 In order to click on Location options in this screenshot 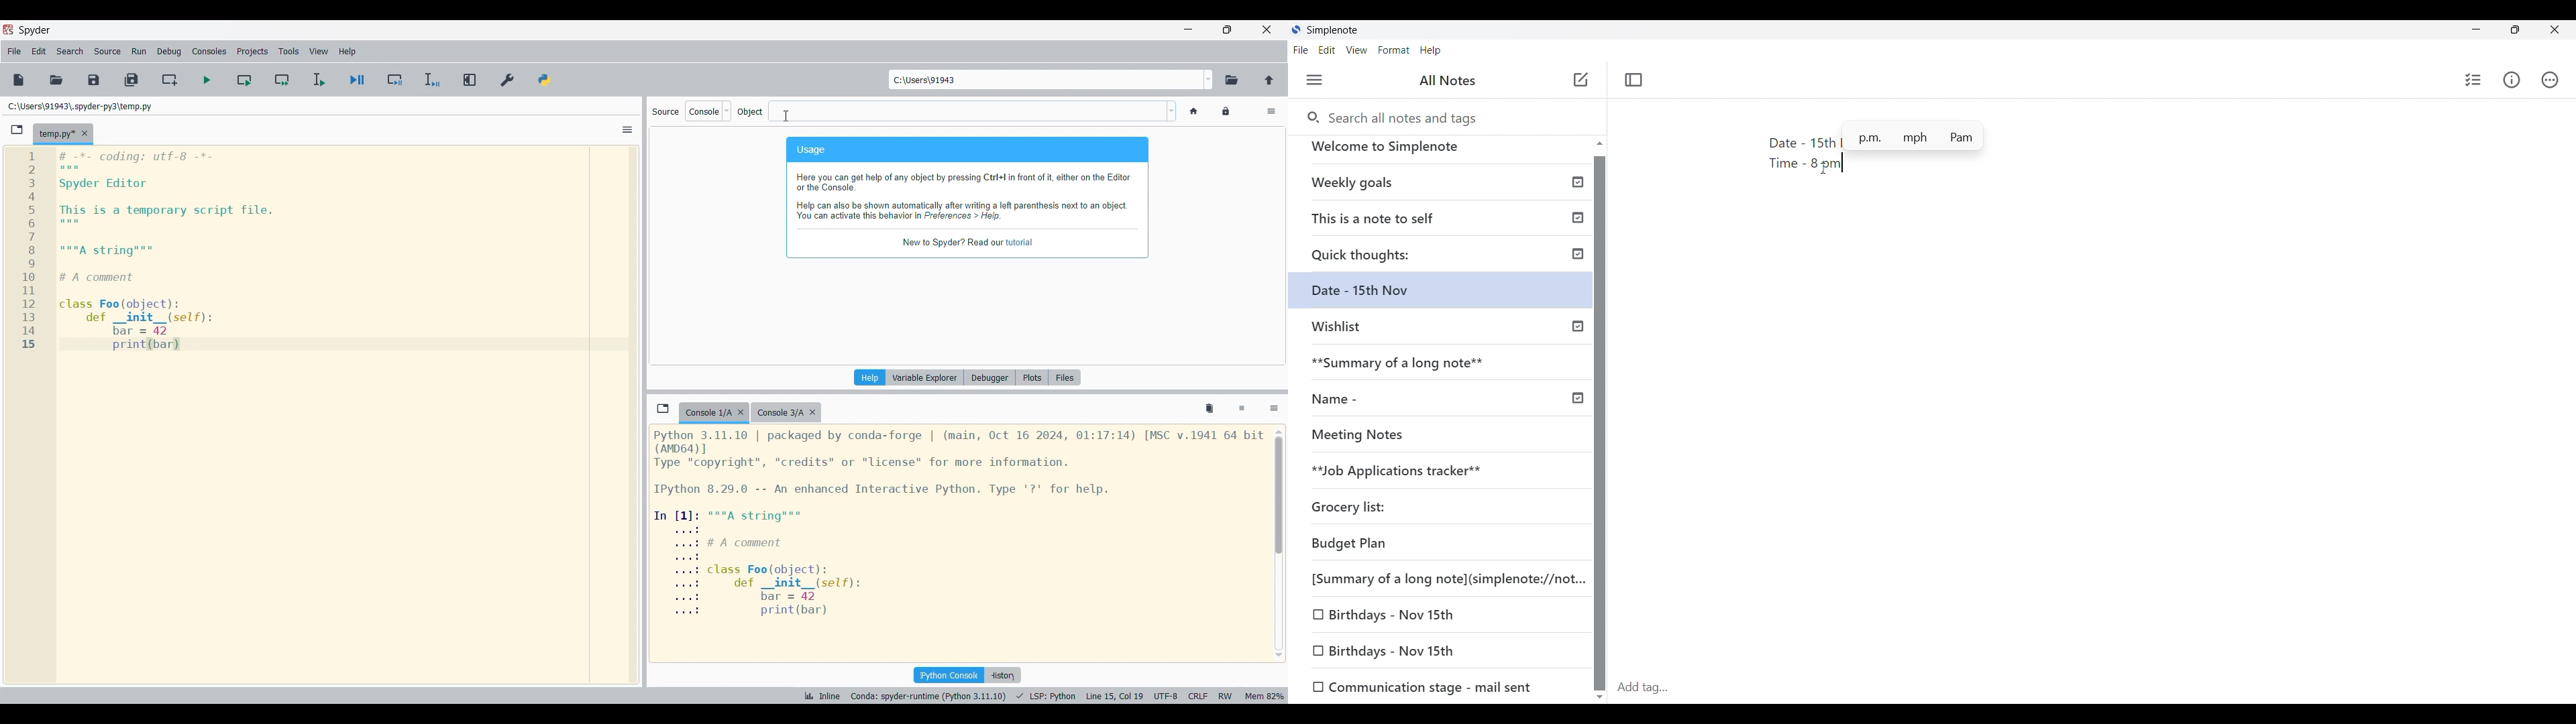, I will do `click(1209, 80)`.